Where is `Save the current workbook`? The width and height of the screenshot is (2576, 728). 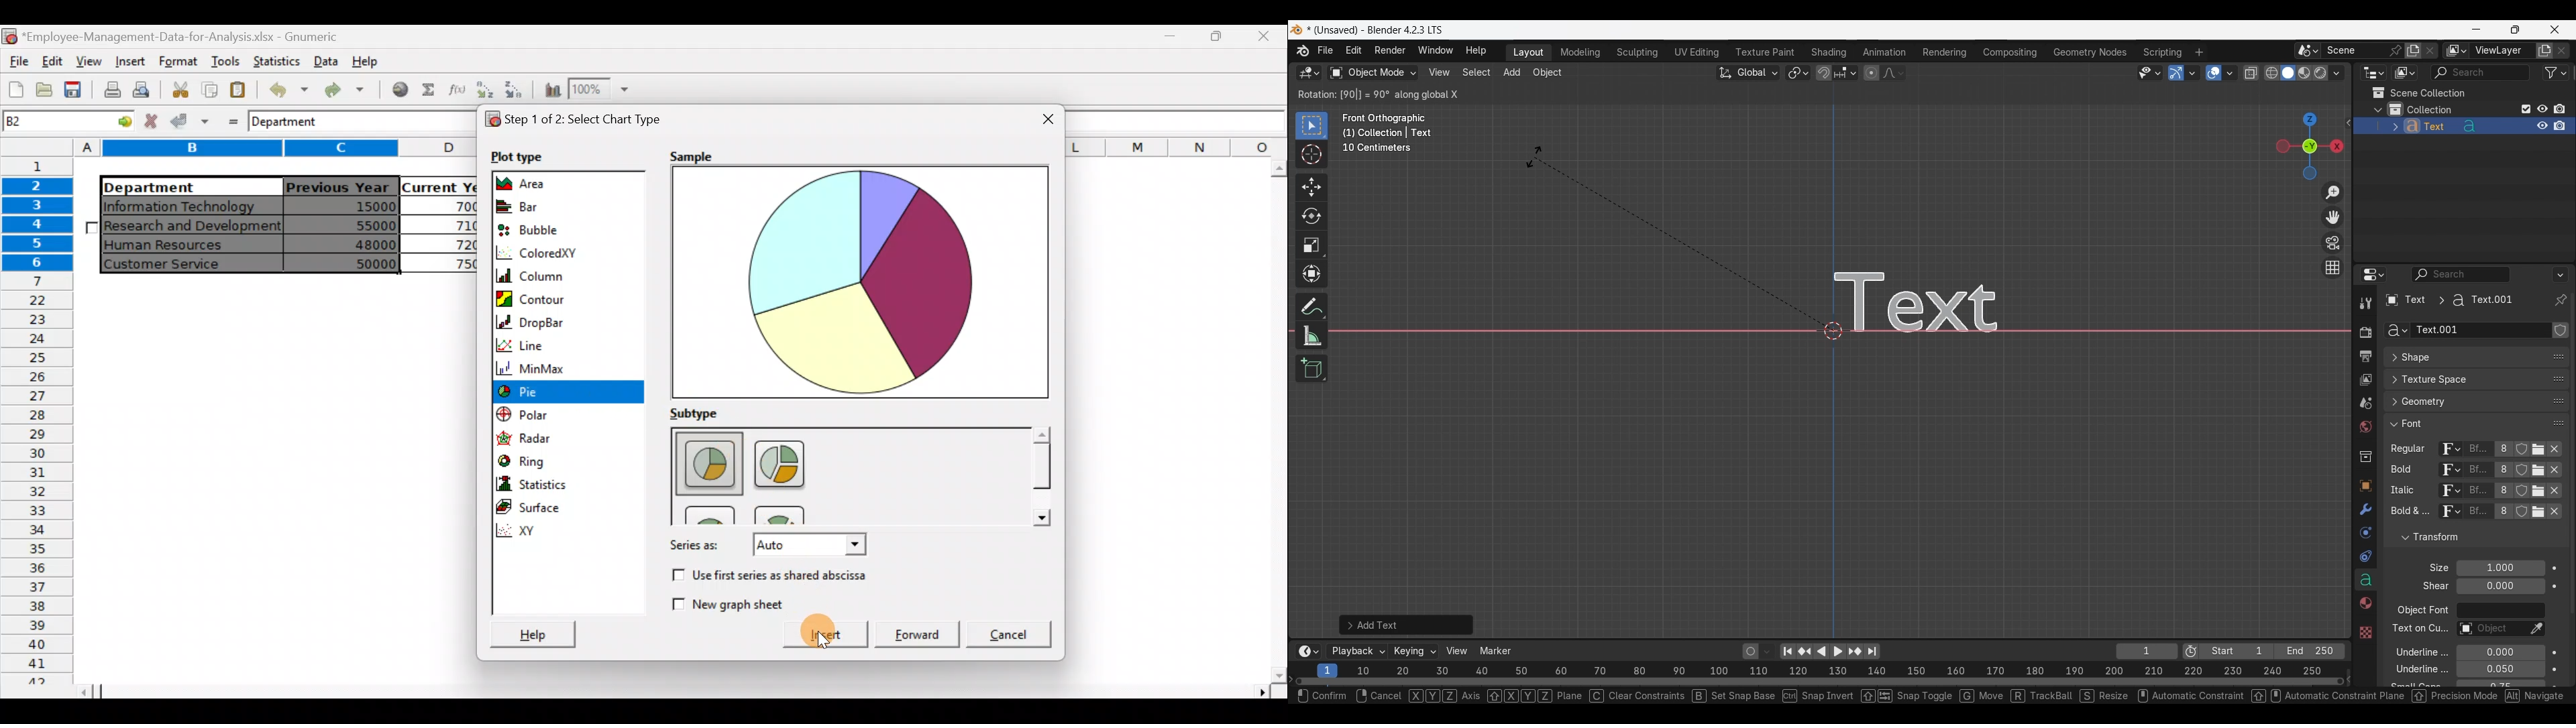 Save the current workbook is located at coordinates (74, 90).